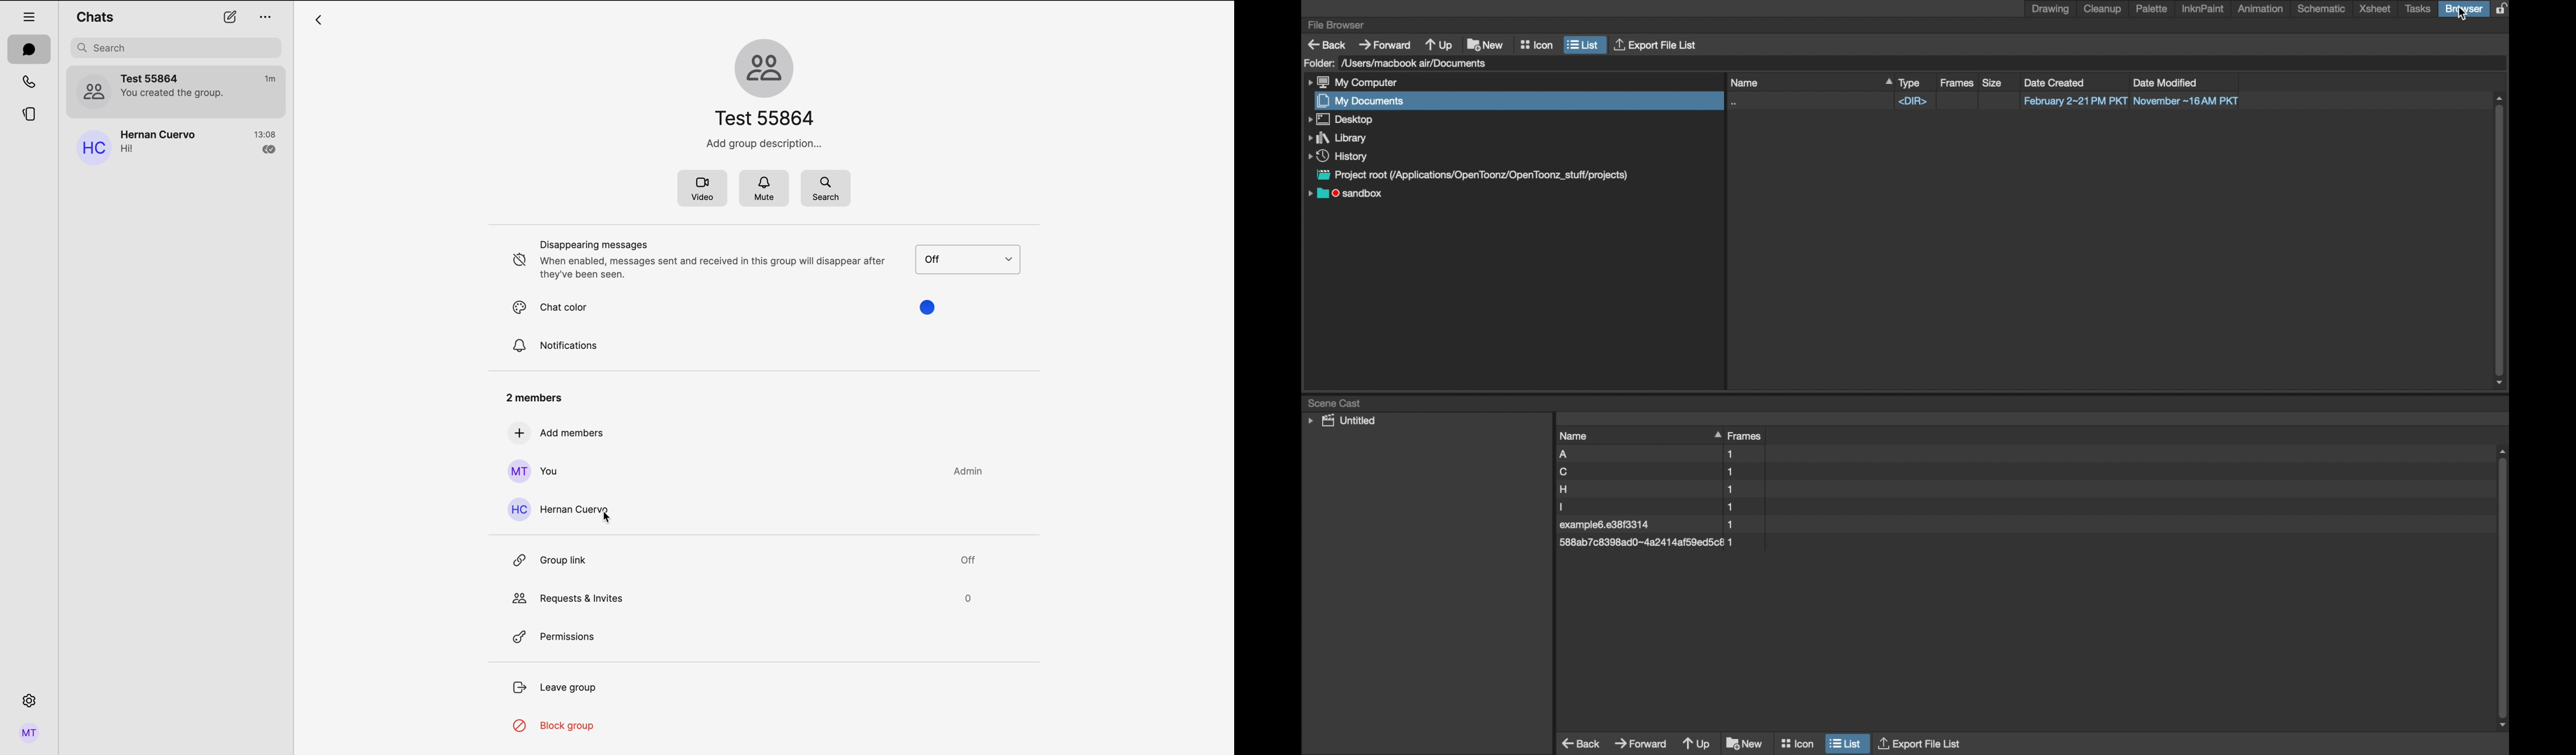 The image size is (2576, 756). I want to click on 2 members, so click(537, 397).